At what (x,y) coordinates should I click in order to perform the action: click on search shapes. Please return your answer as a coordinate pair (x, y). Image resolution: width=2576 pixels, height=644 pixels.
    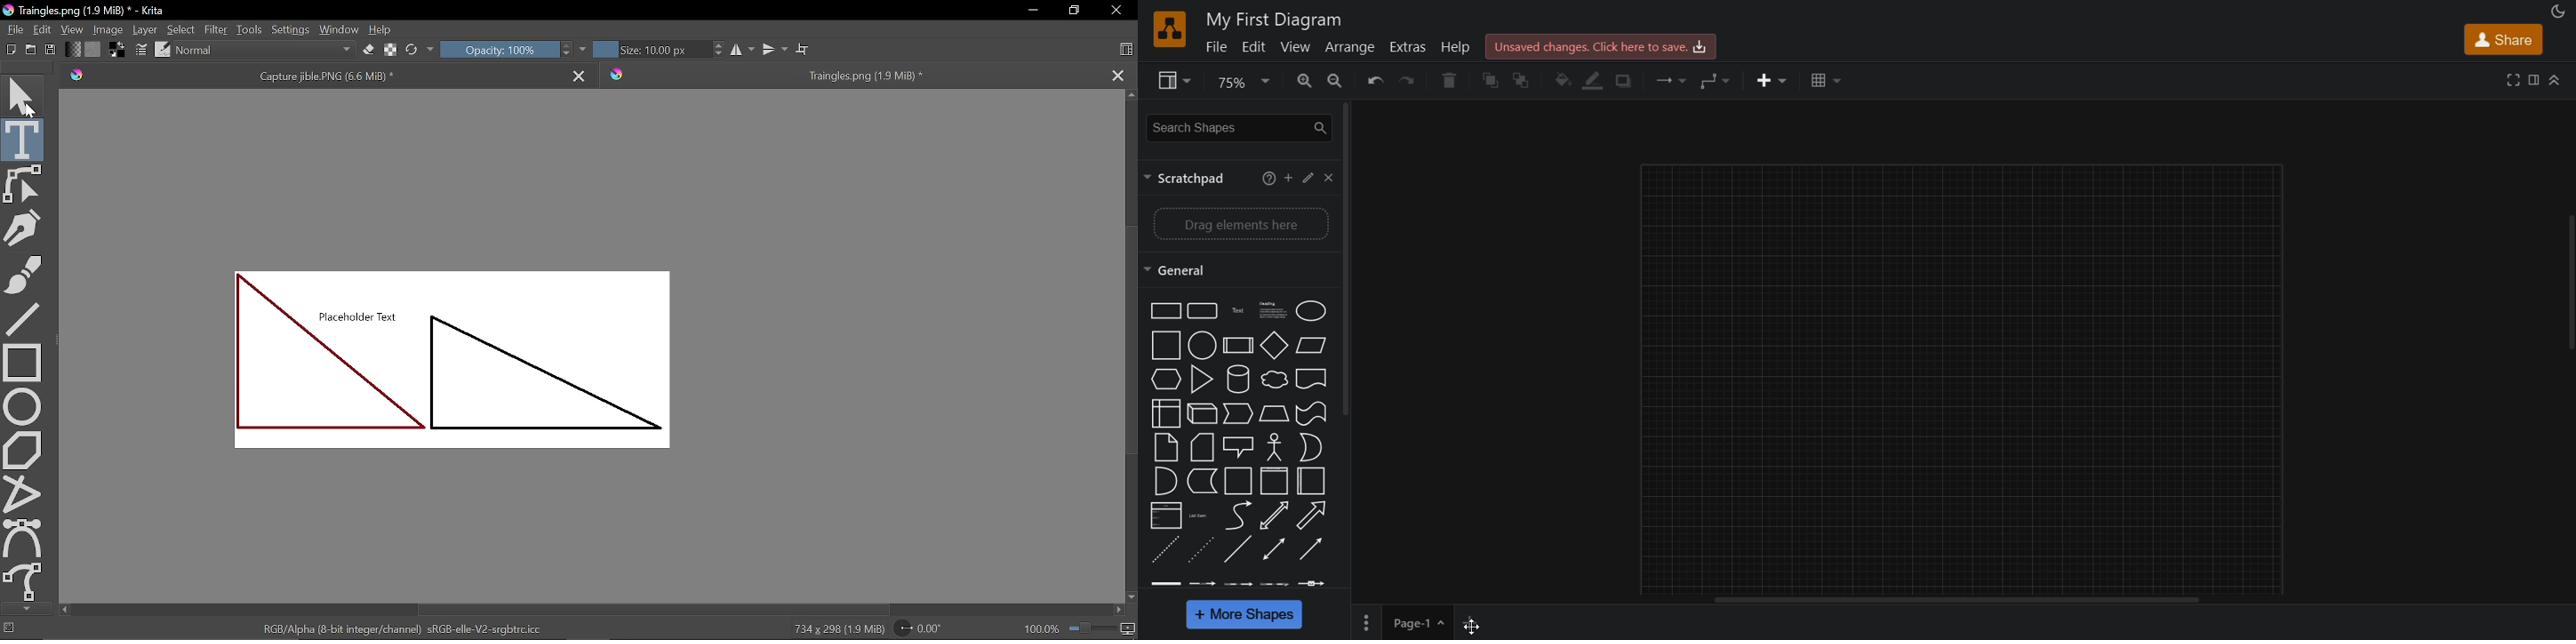
    Looking at the image, I should click on (1239, 124).